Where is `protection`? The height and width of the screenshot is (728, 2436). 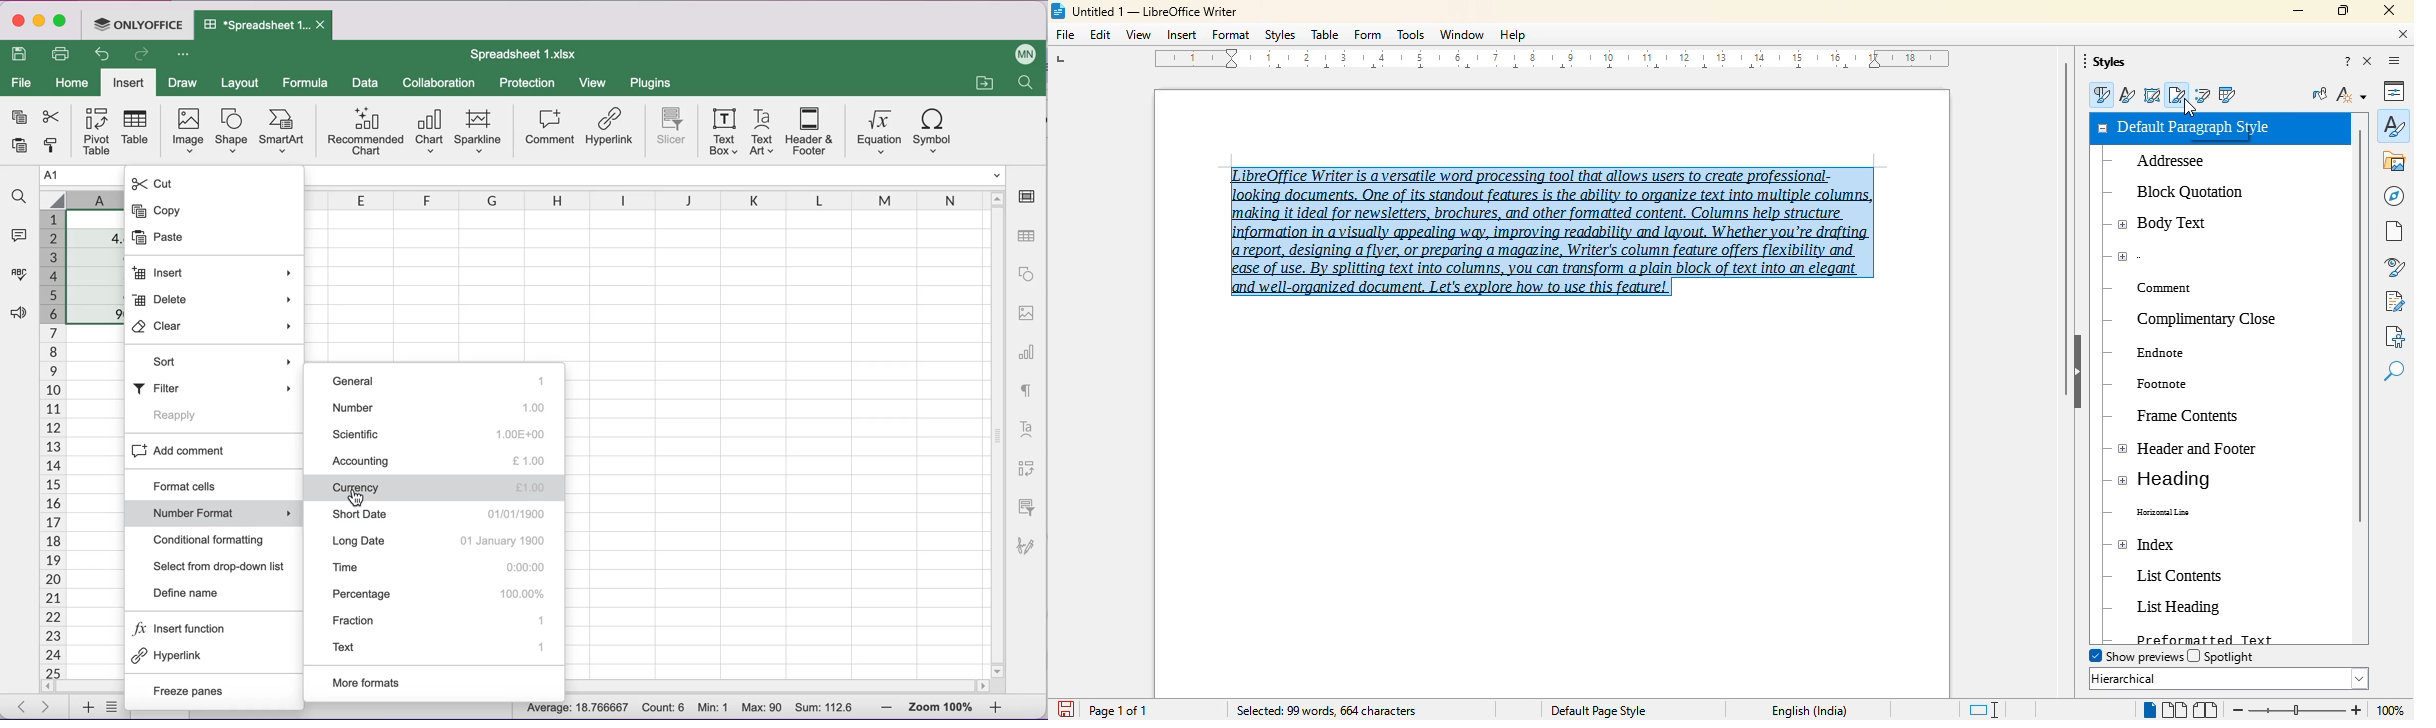
protection is located at coordinates (526, 83).